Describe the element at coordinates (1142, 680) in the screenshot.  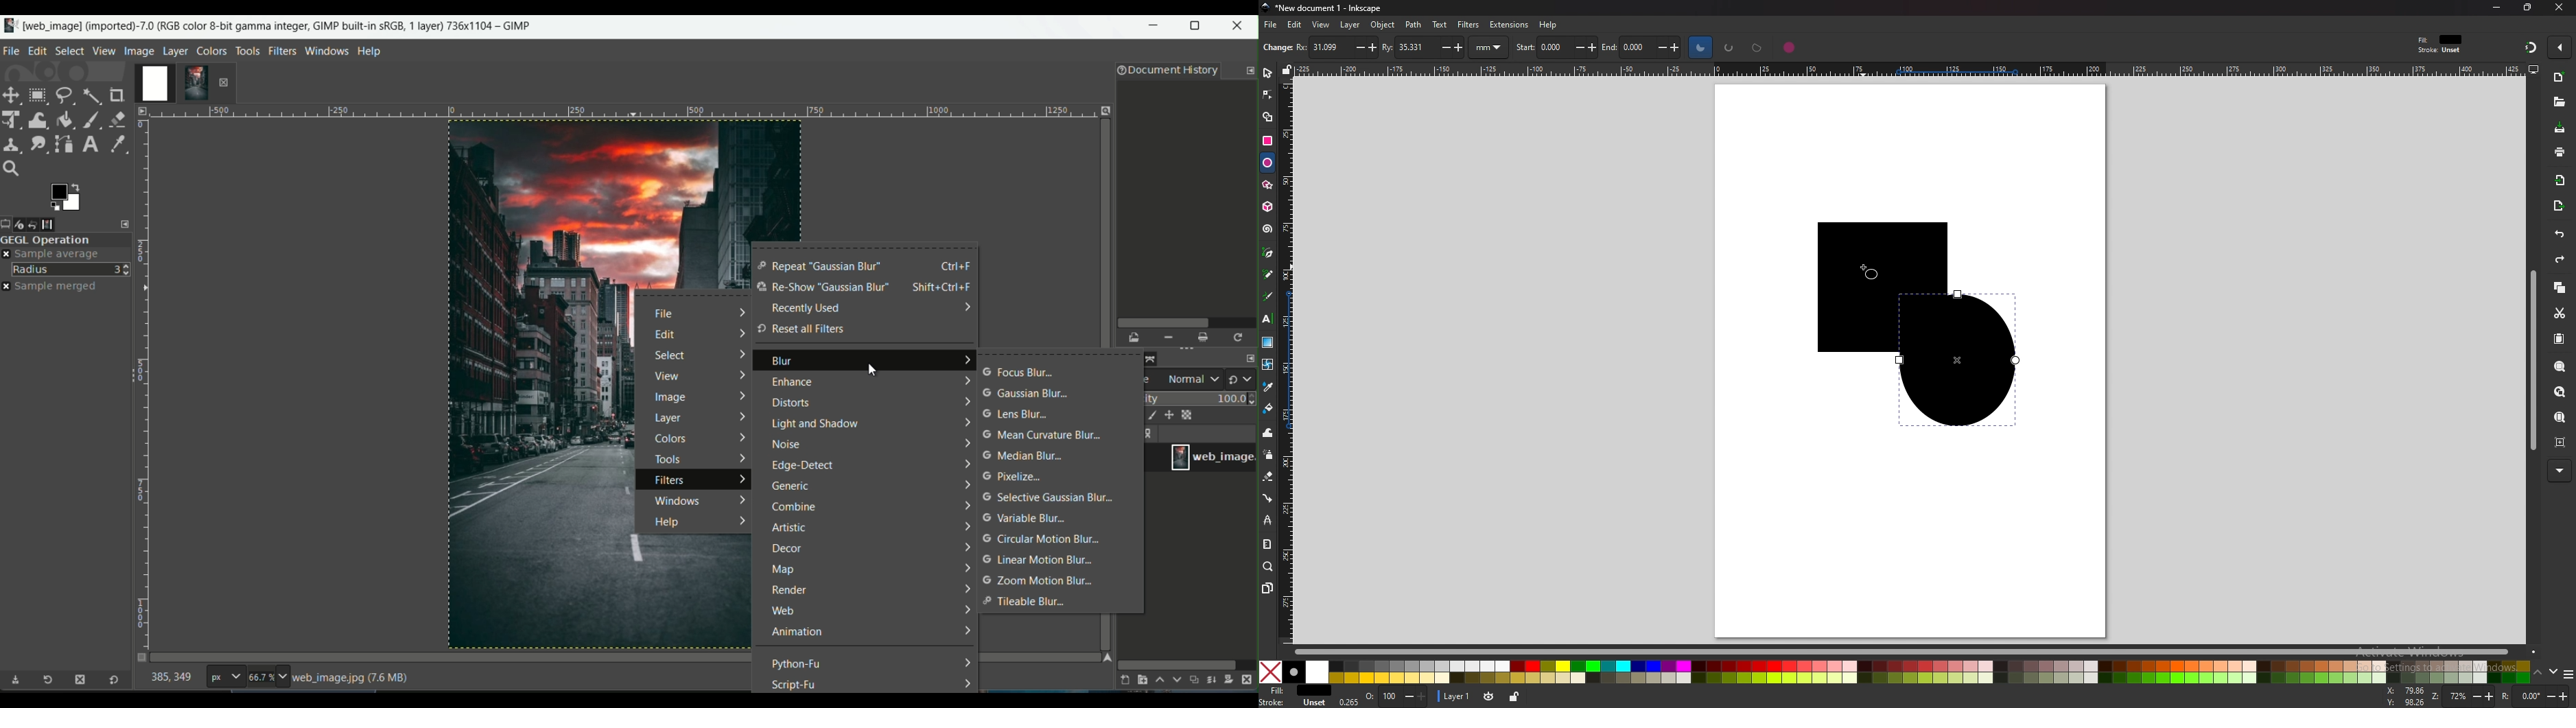
I see `create new layer group` at that location.